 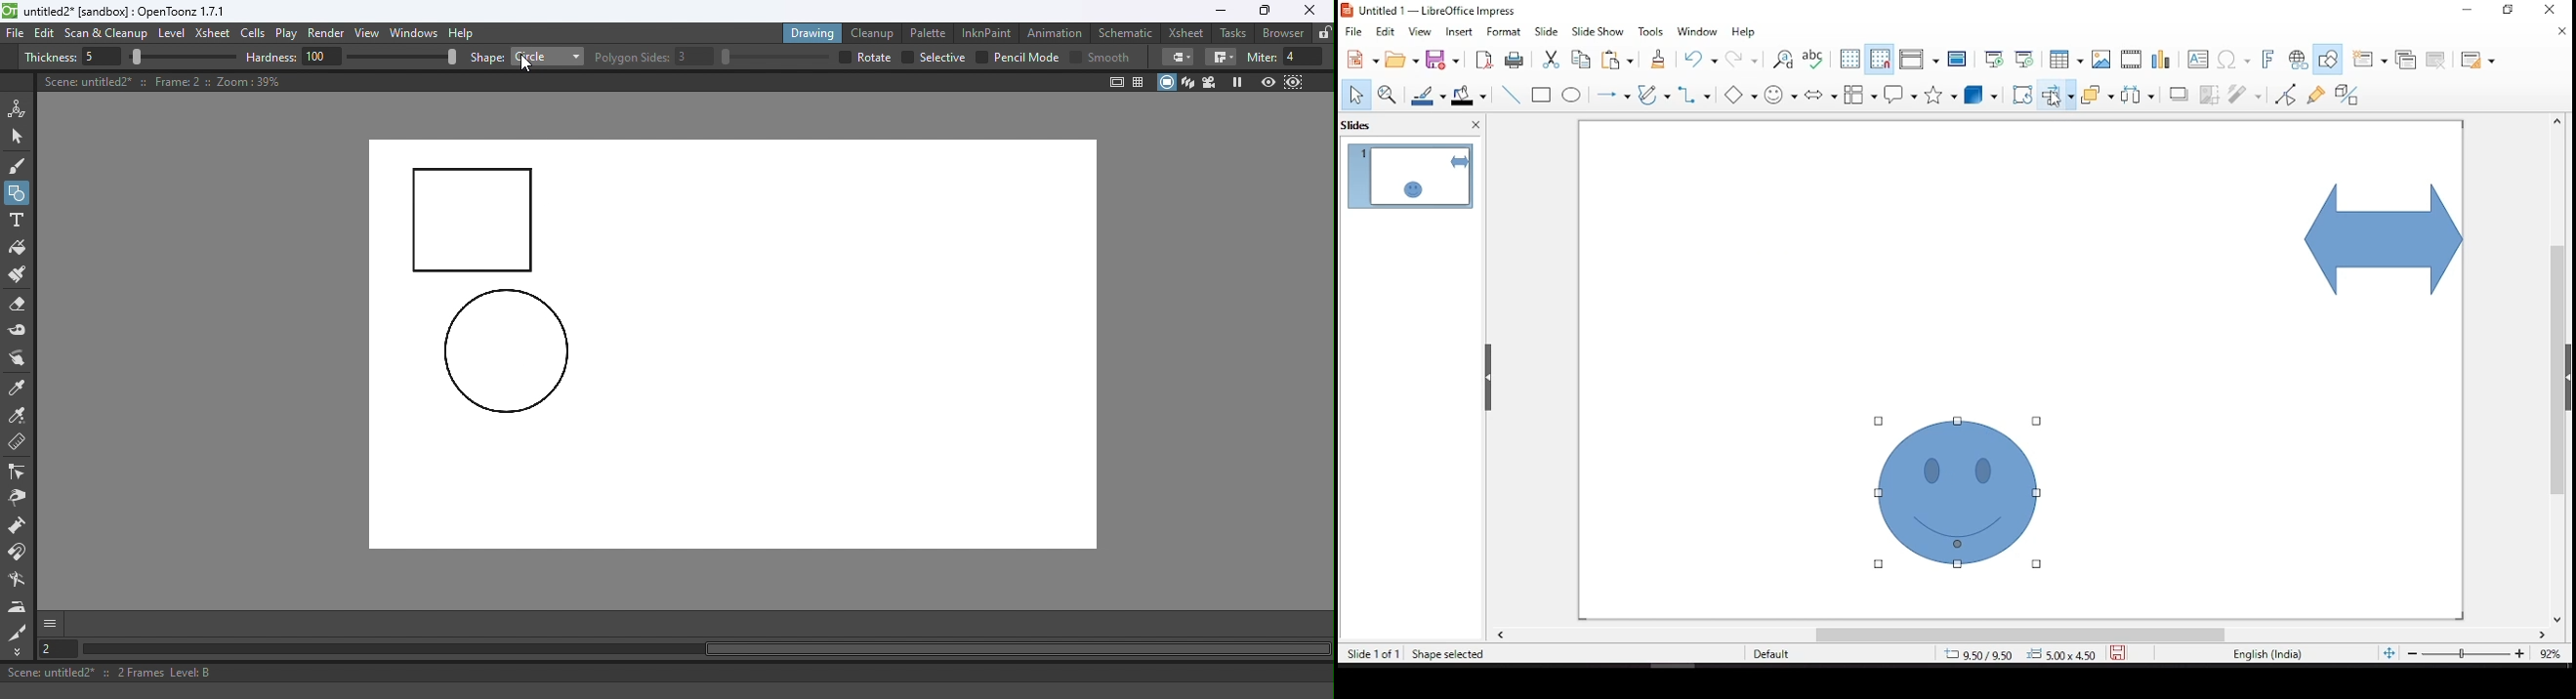 What do you see at coordinates (2022, 635) in the screenshot?
I see `scroll bar` at bounding box center [2022, 635].